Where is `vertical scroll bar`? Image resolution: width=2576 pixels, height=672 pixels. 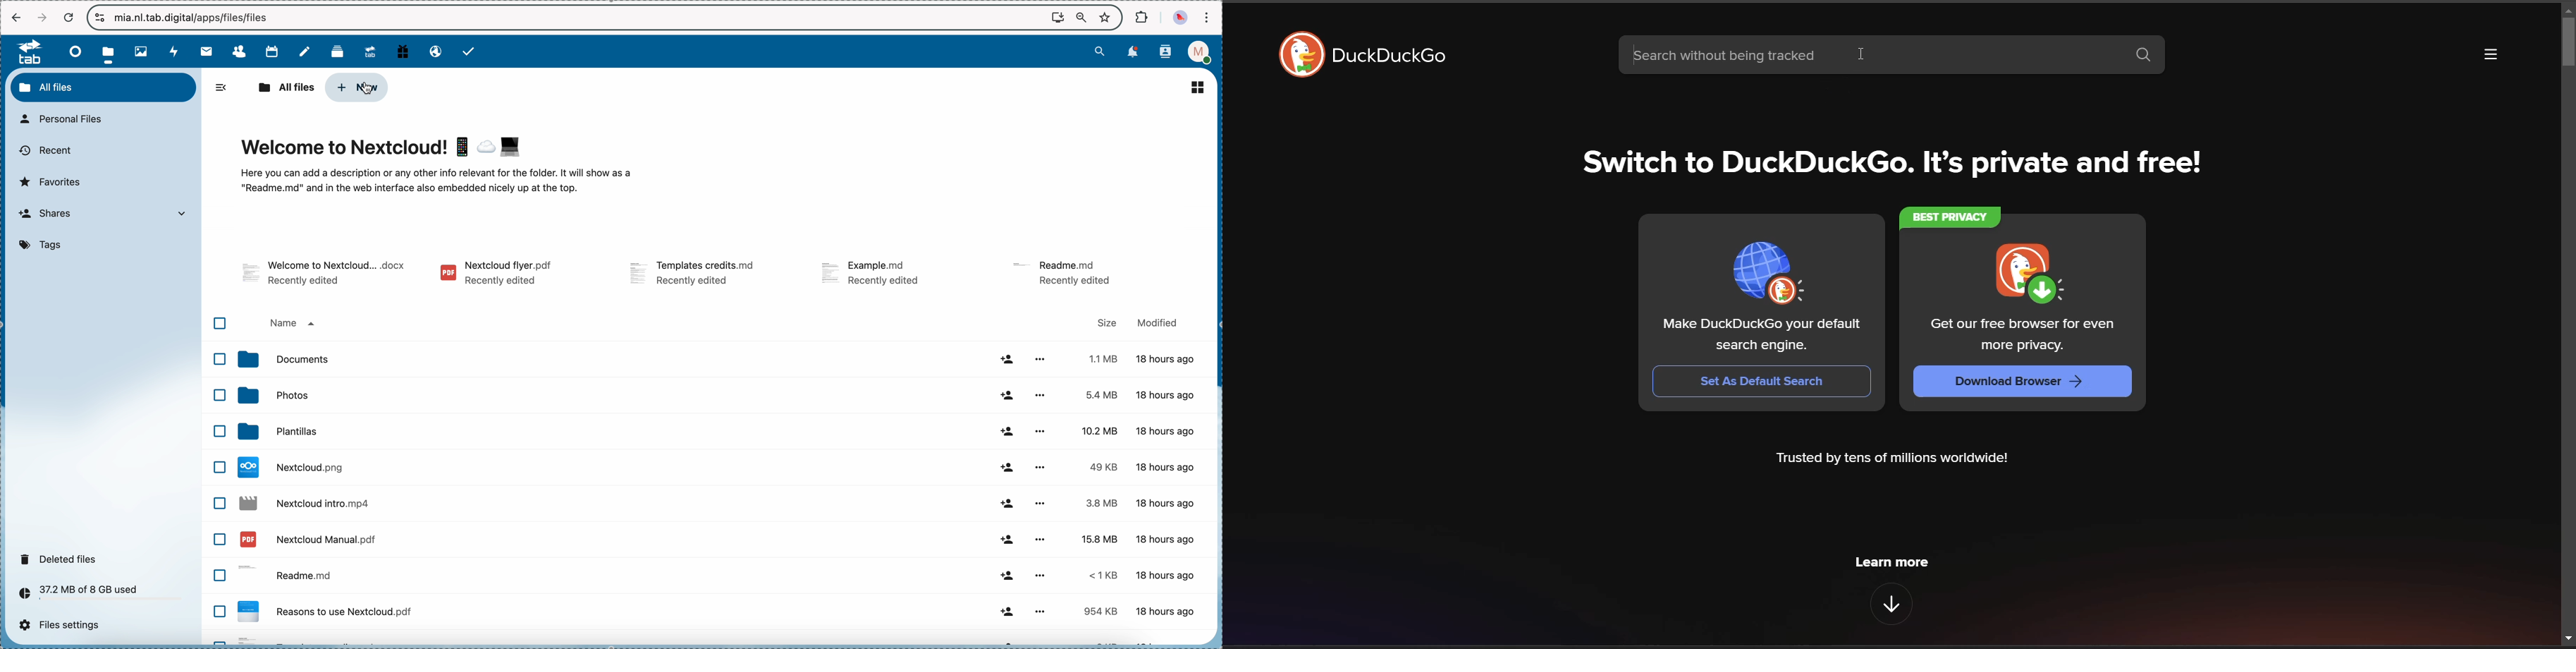 vertical scroll bar is located at coordinates (2568, 41).